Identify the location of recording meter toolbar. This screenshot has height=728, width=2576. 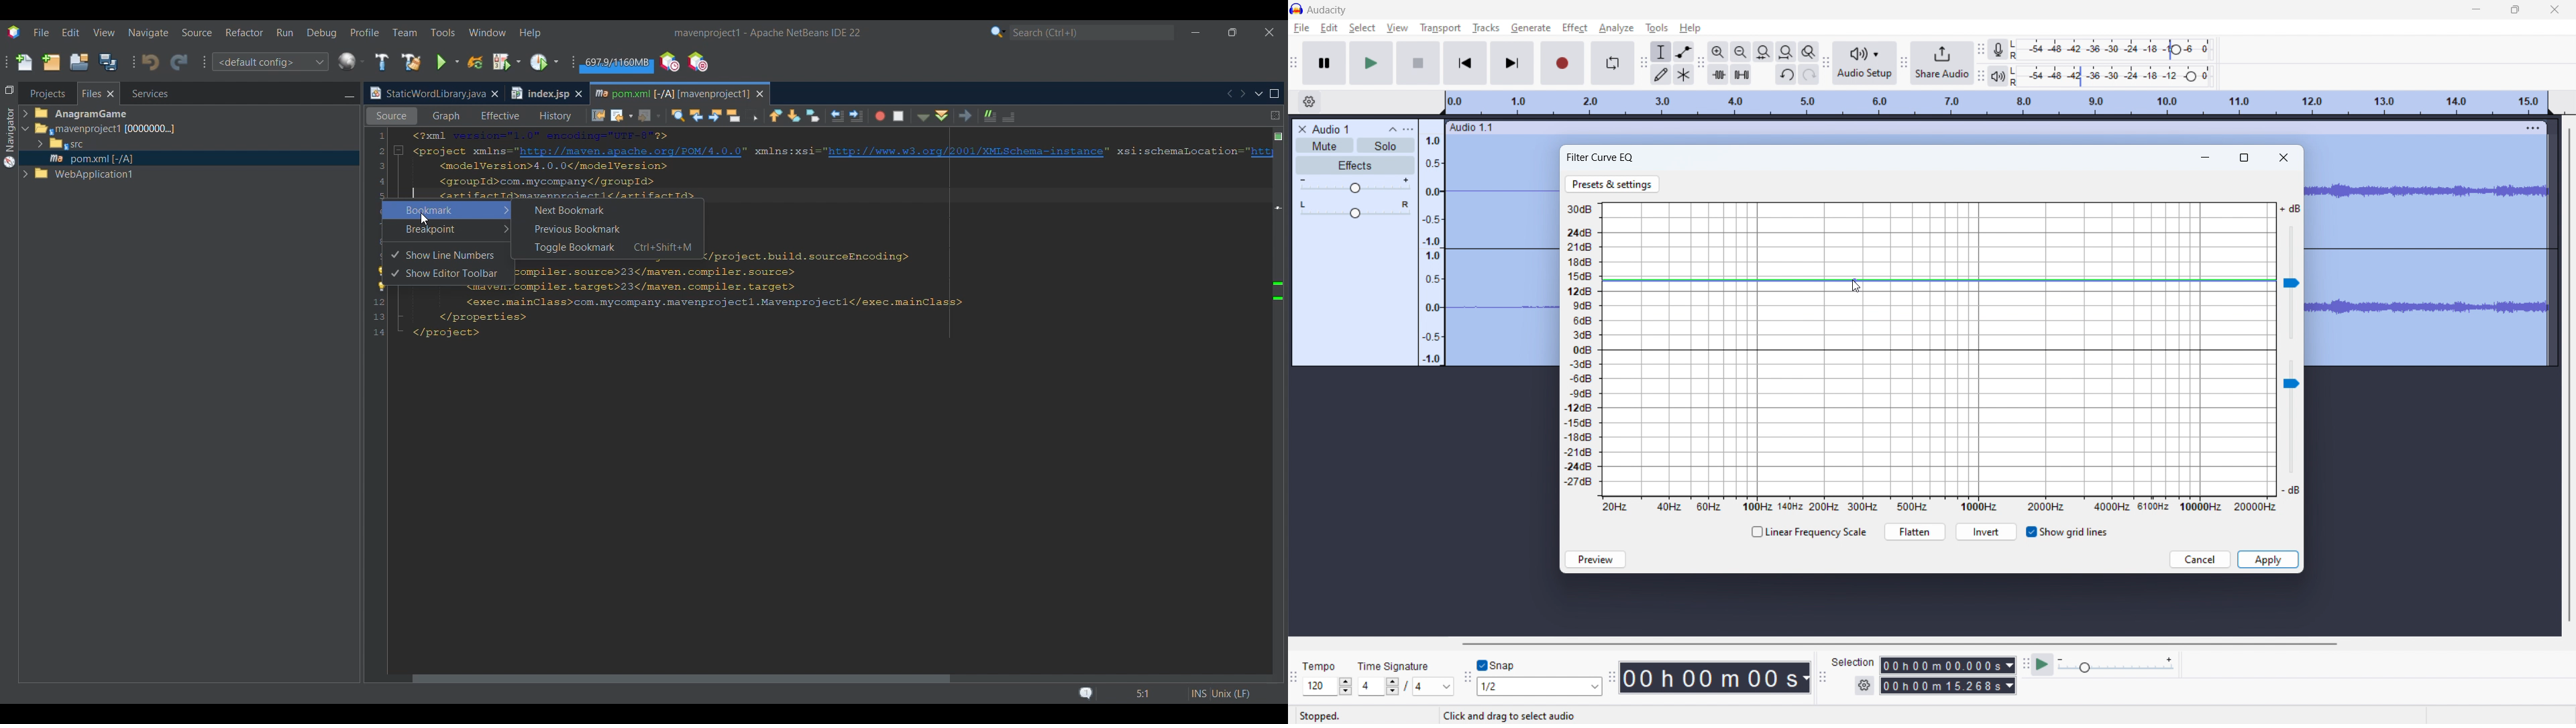
(1982, 50).